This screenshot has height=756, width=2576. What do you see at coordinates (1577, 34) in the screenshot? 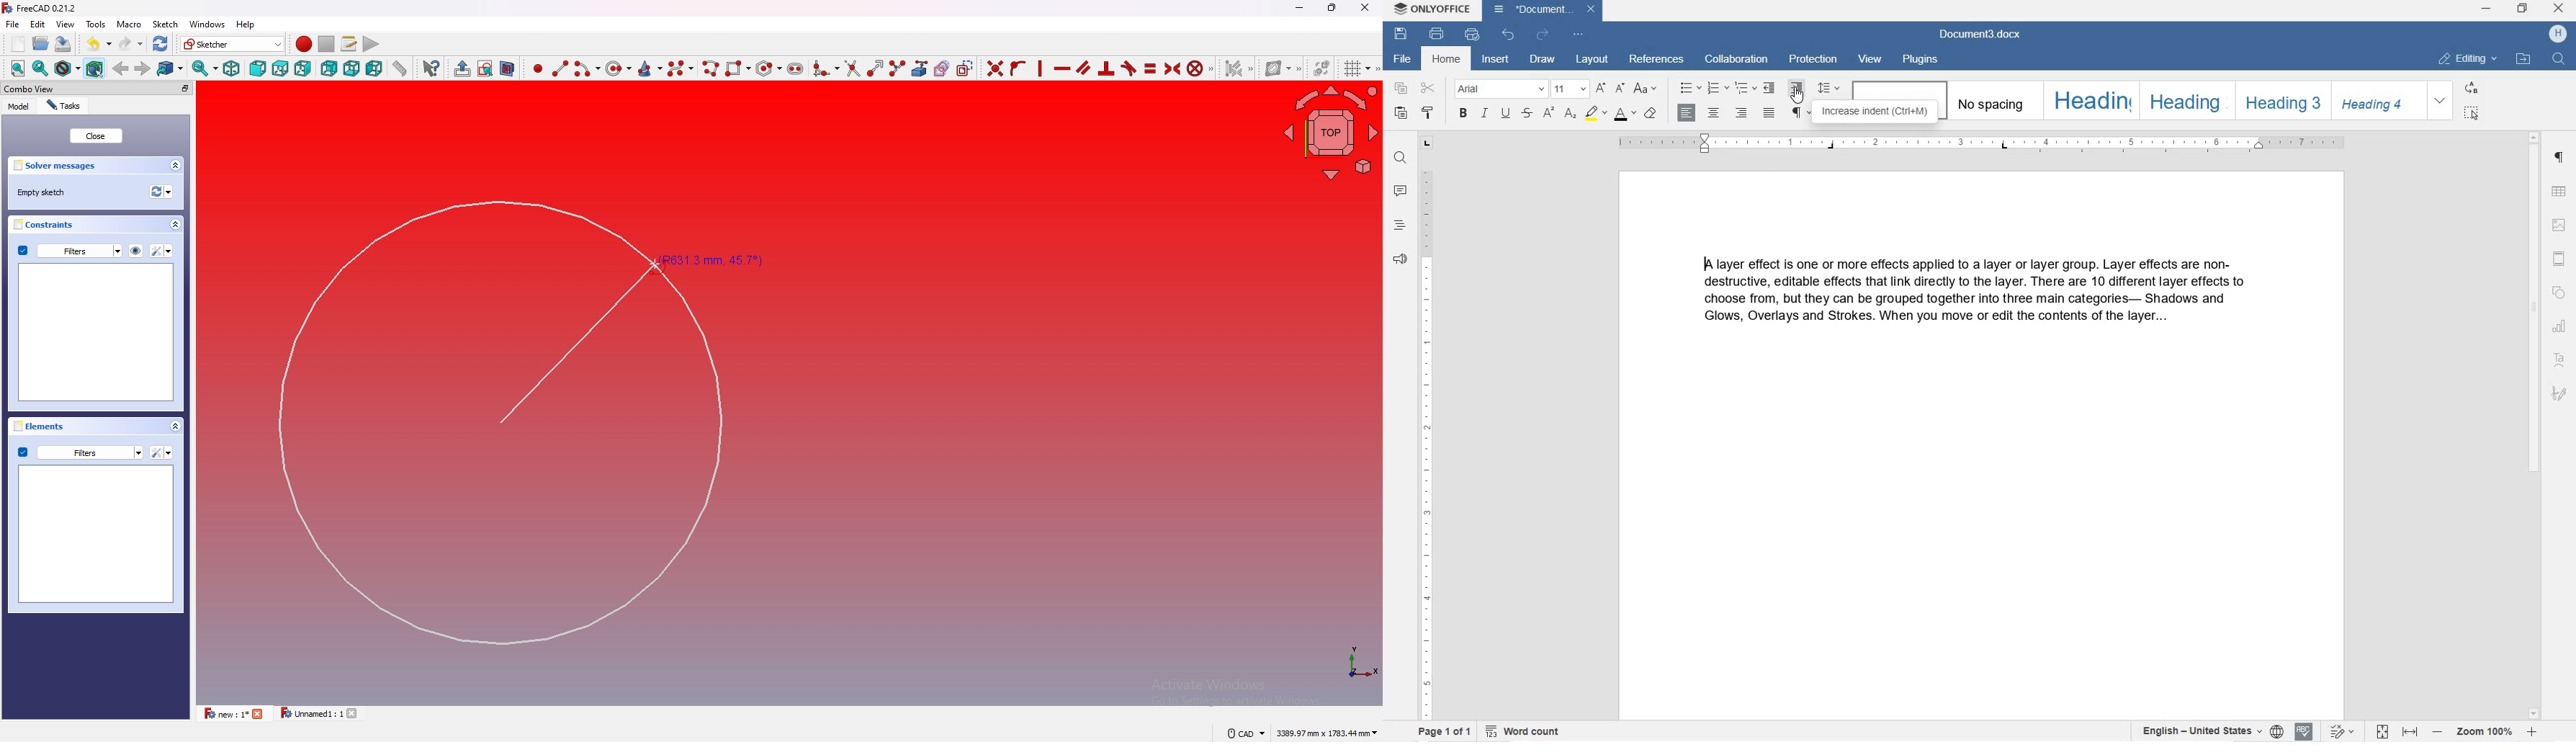
I see `CUSTOMIZE QUICK ACCESS TOOLBAR` at bounding box center [1577, 34].